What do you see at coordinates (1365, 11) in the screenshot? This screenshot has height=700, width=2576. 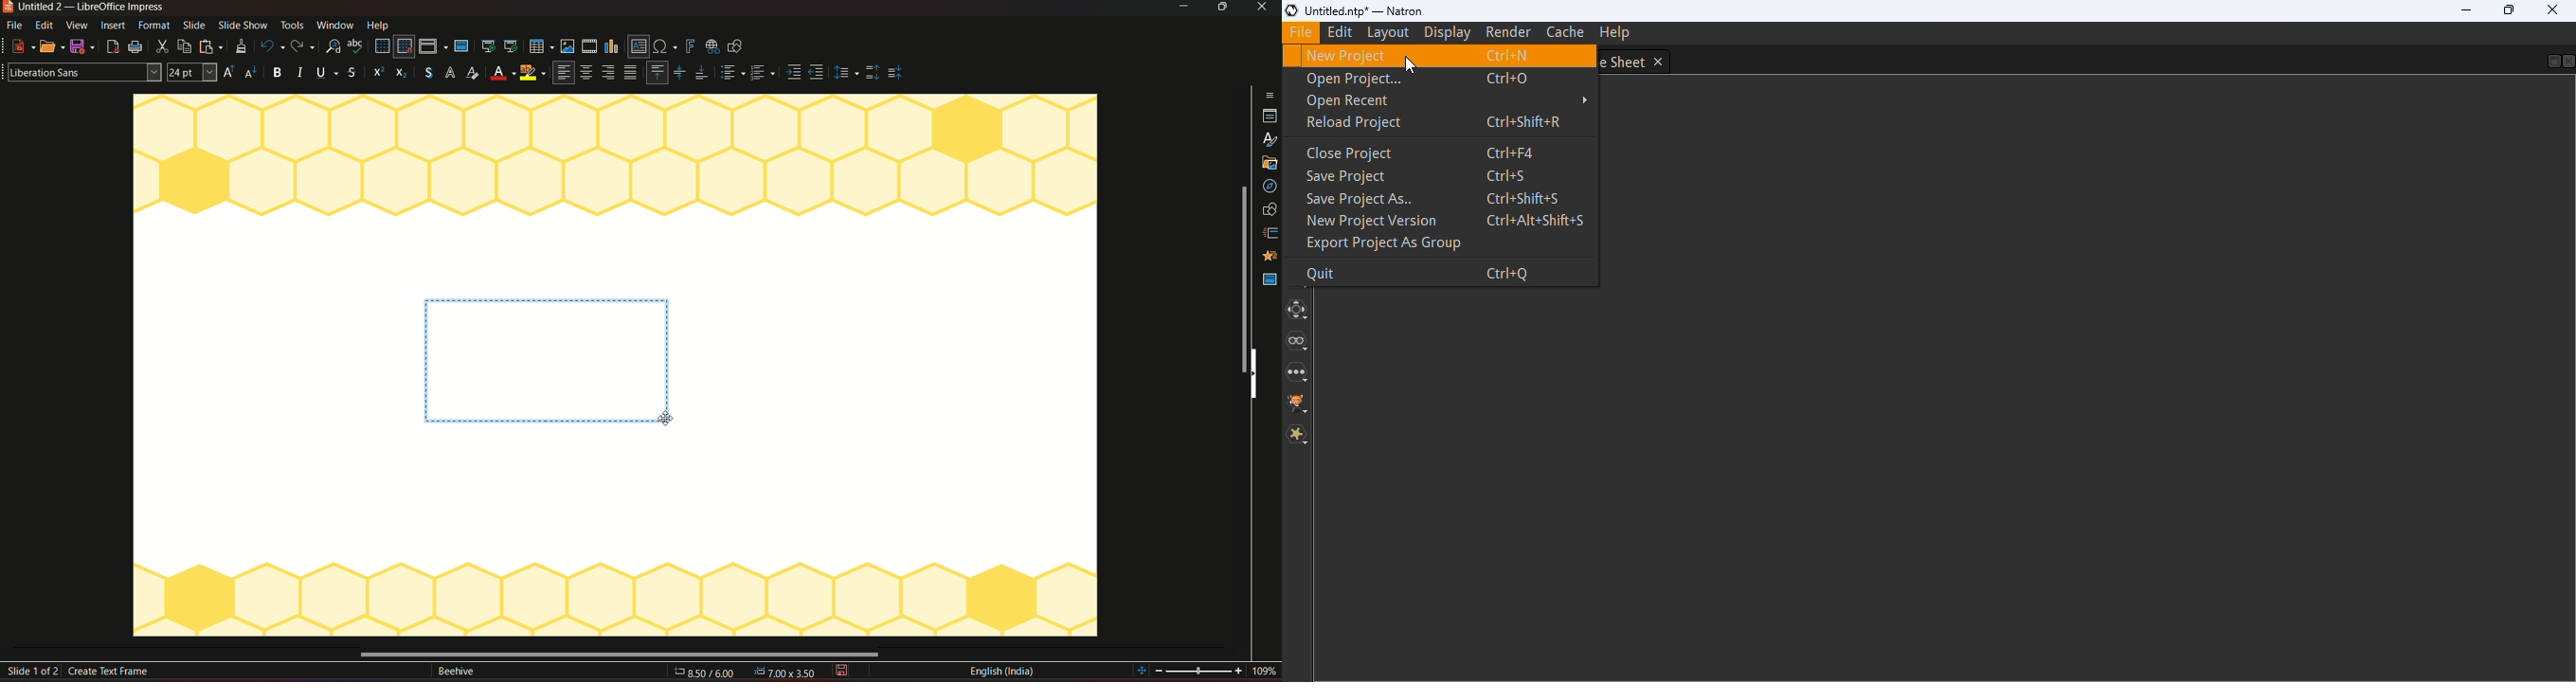 I see `title` at bounding box center [1365, 11].